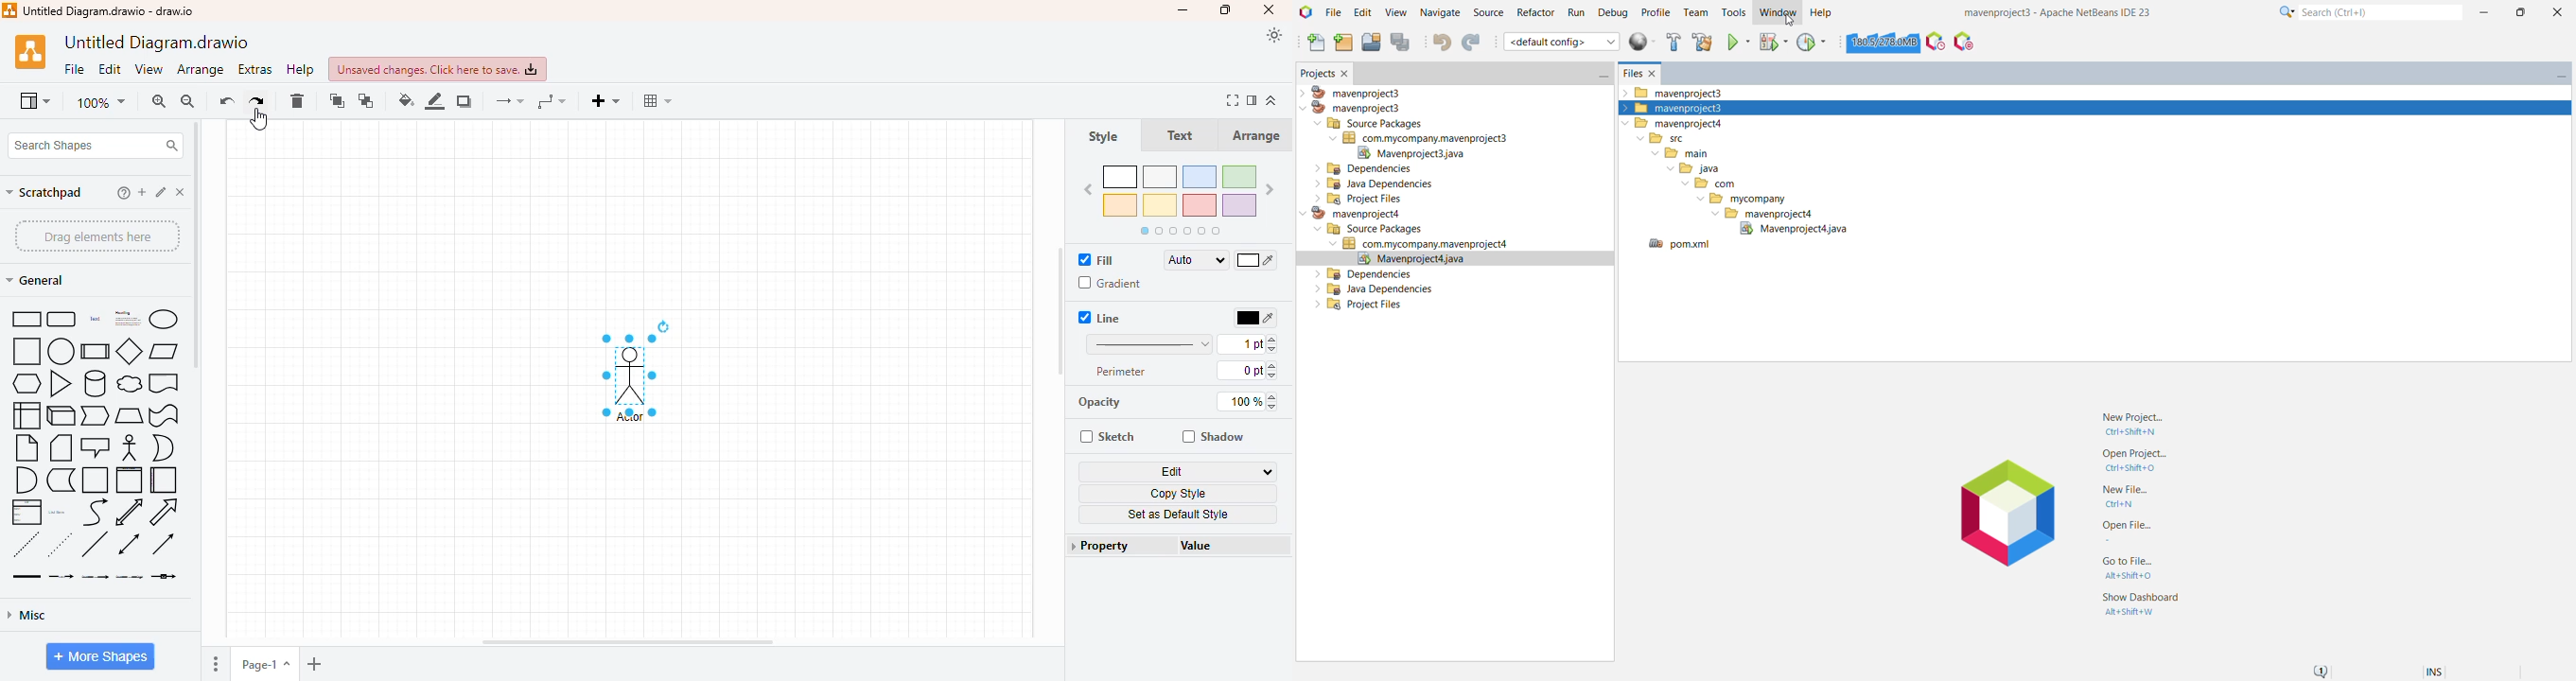 The height and width of the screenshot is (700, 2576). What do you see at coordinates (1680, 246) in the screenshot?
I see `pom.xml` at bounding box center [1680, 246].